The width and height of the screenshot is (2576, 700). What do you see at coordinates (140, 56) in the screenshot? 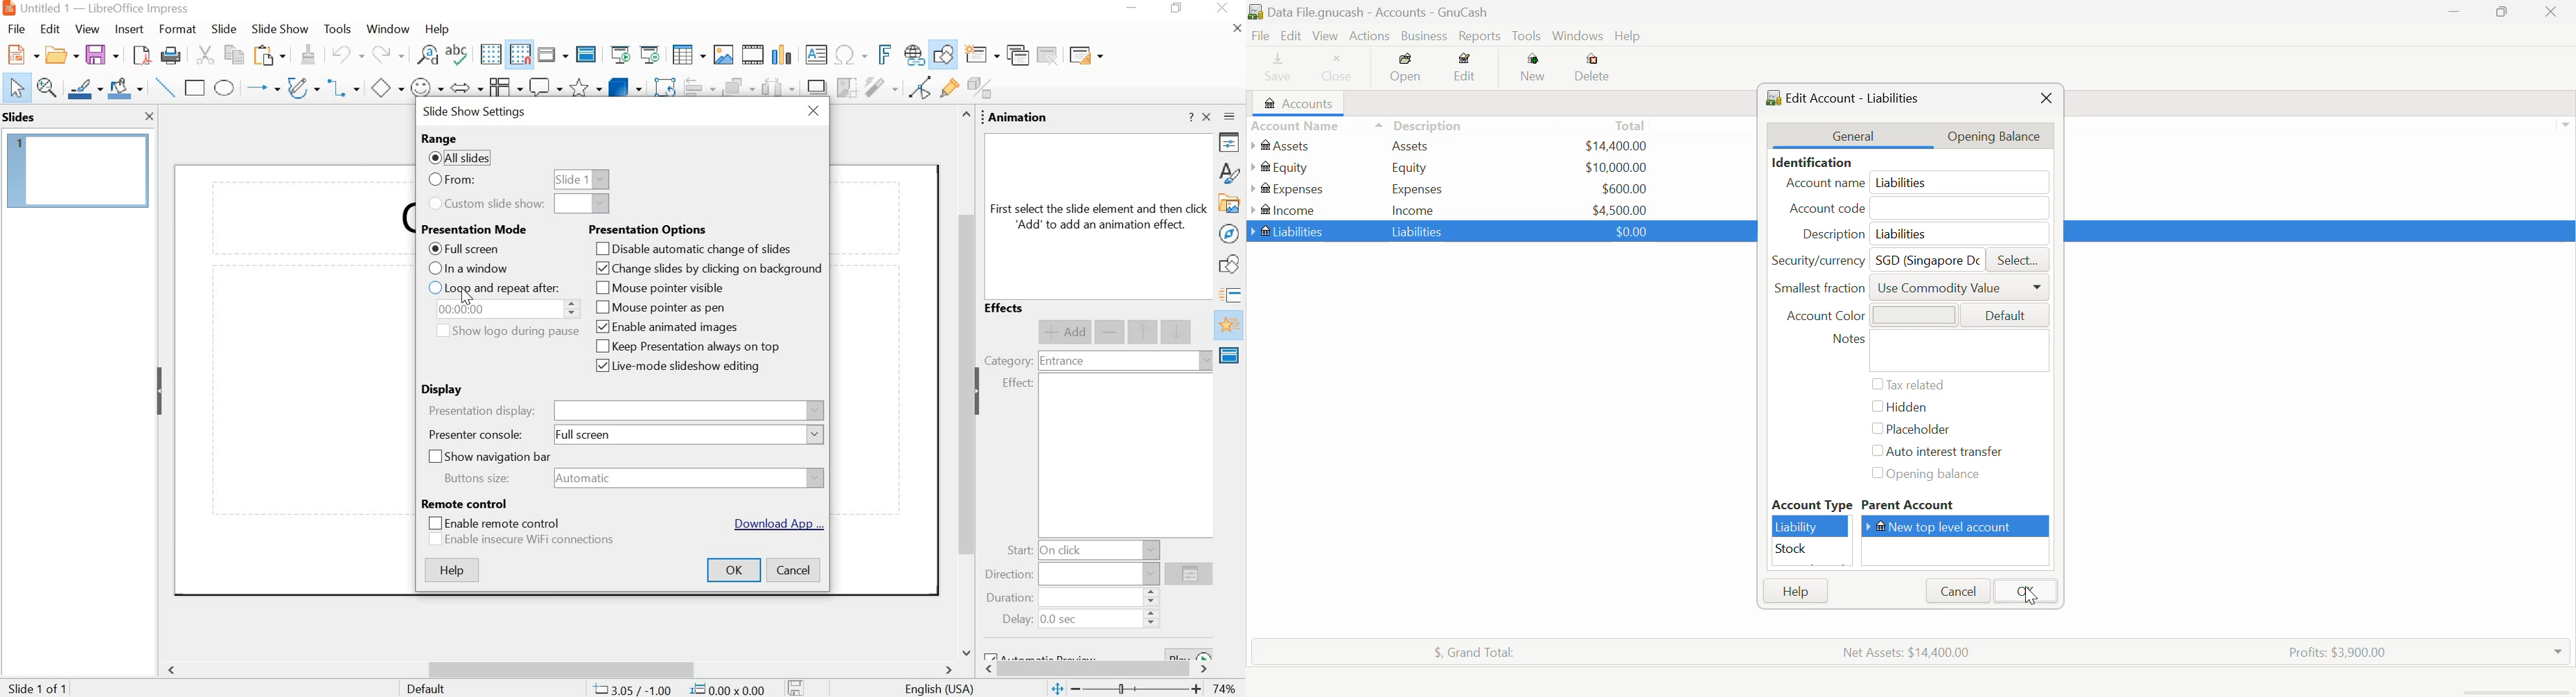
I see `export as pdf` at bounding box center [140, 56].